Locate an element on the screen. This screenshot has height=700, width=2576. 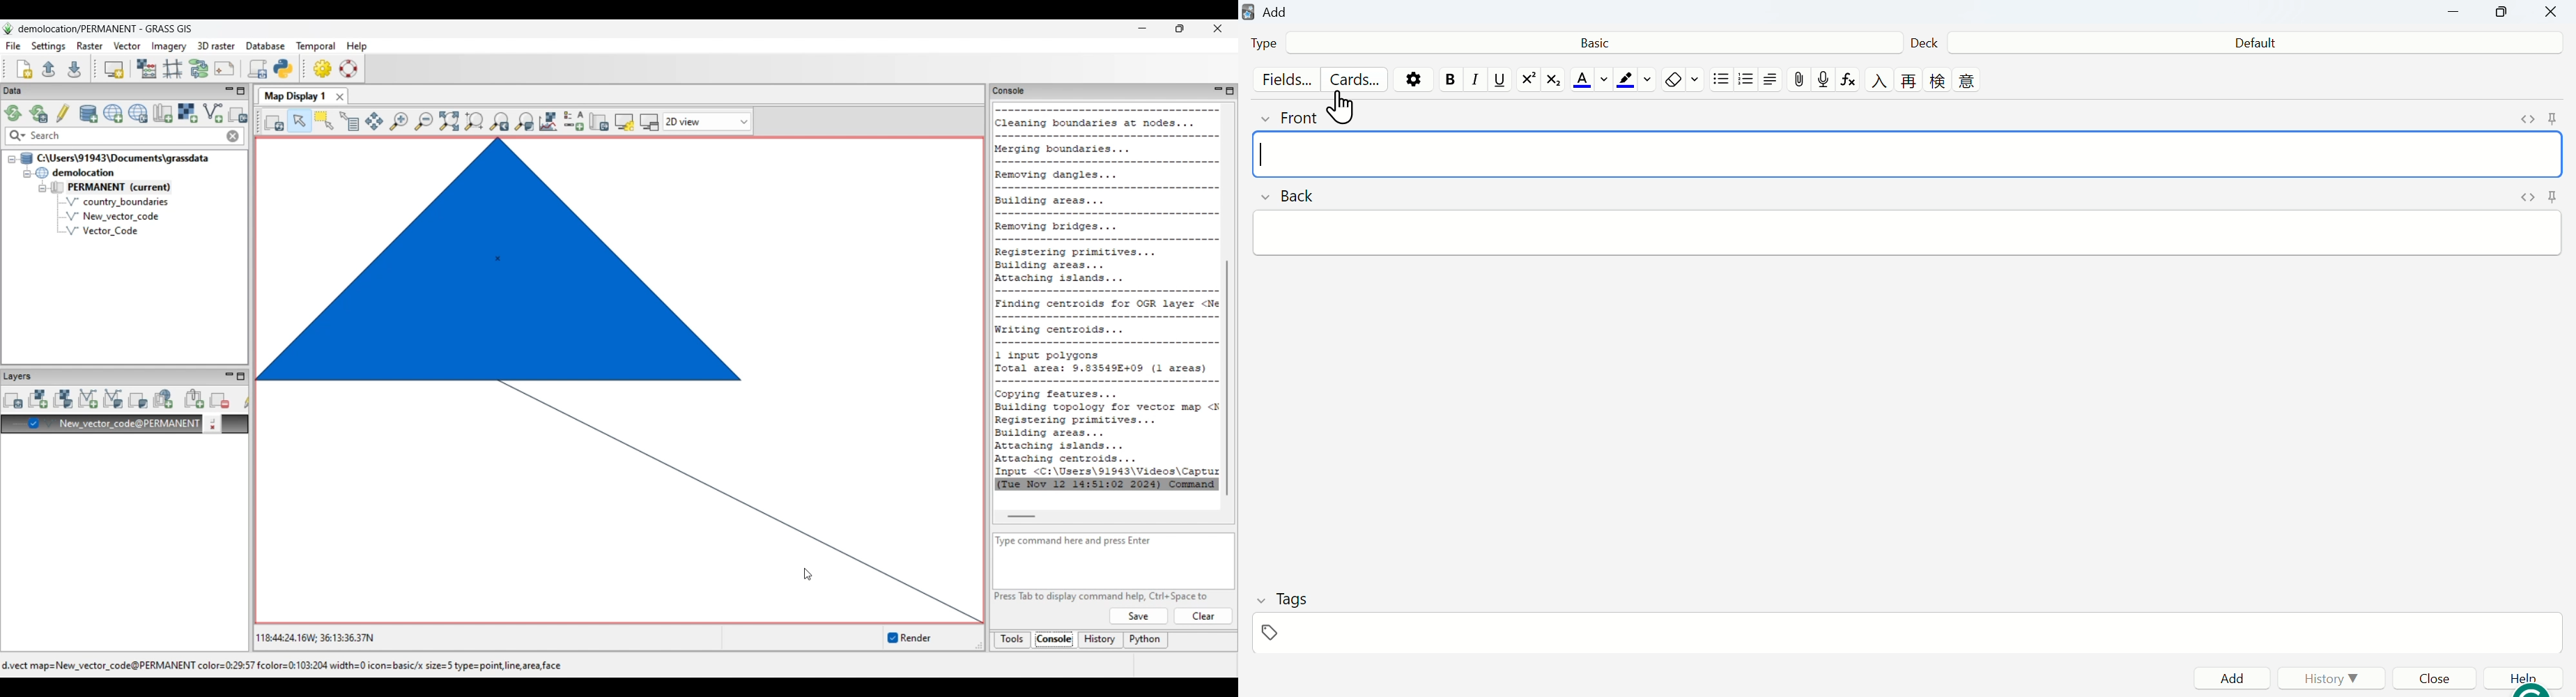
text color is located at coordinates (1582, 79).